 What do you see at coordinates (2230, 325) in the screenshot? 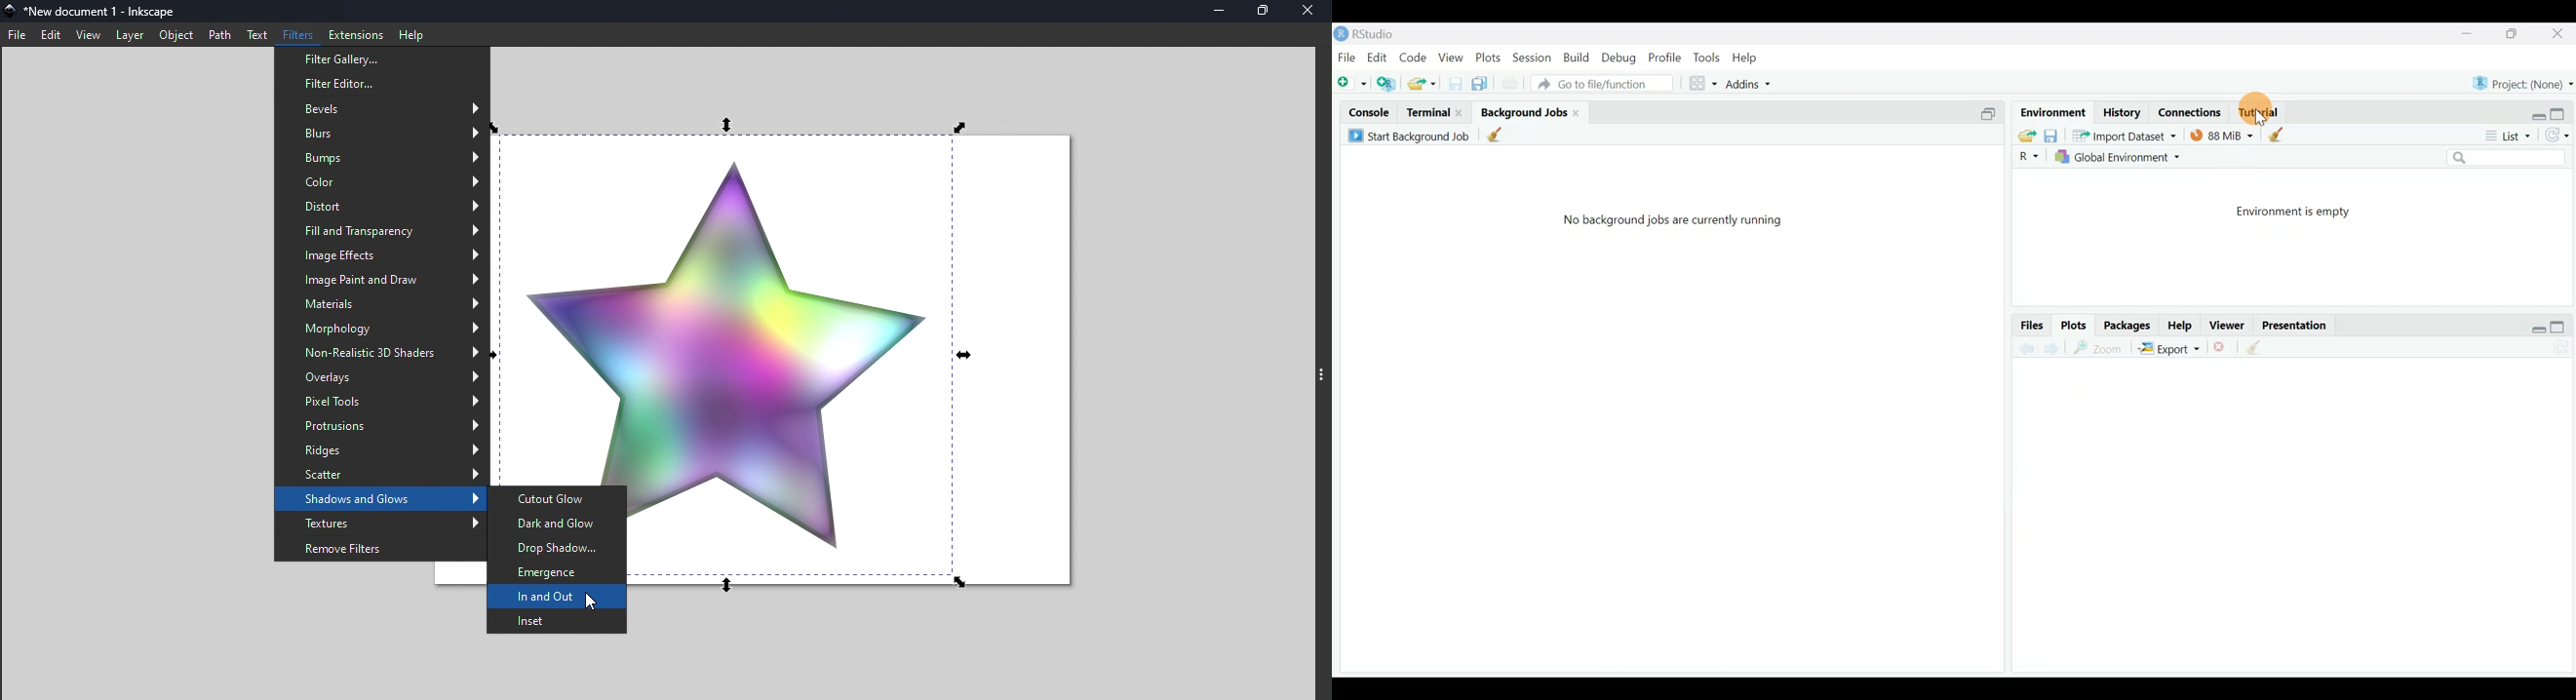
I see `Viewer` at bounding box center [2230, 325].